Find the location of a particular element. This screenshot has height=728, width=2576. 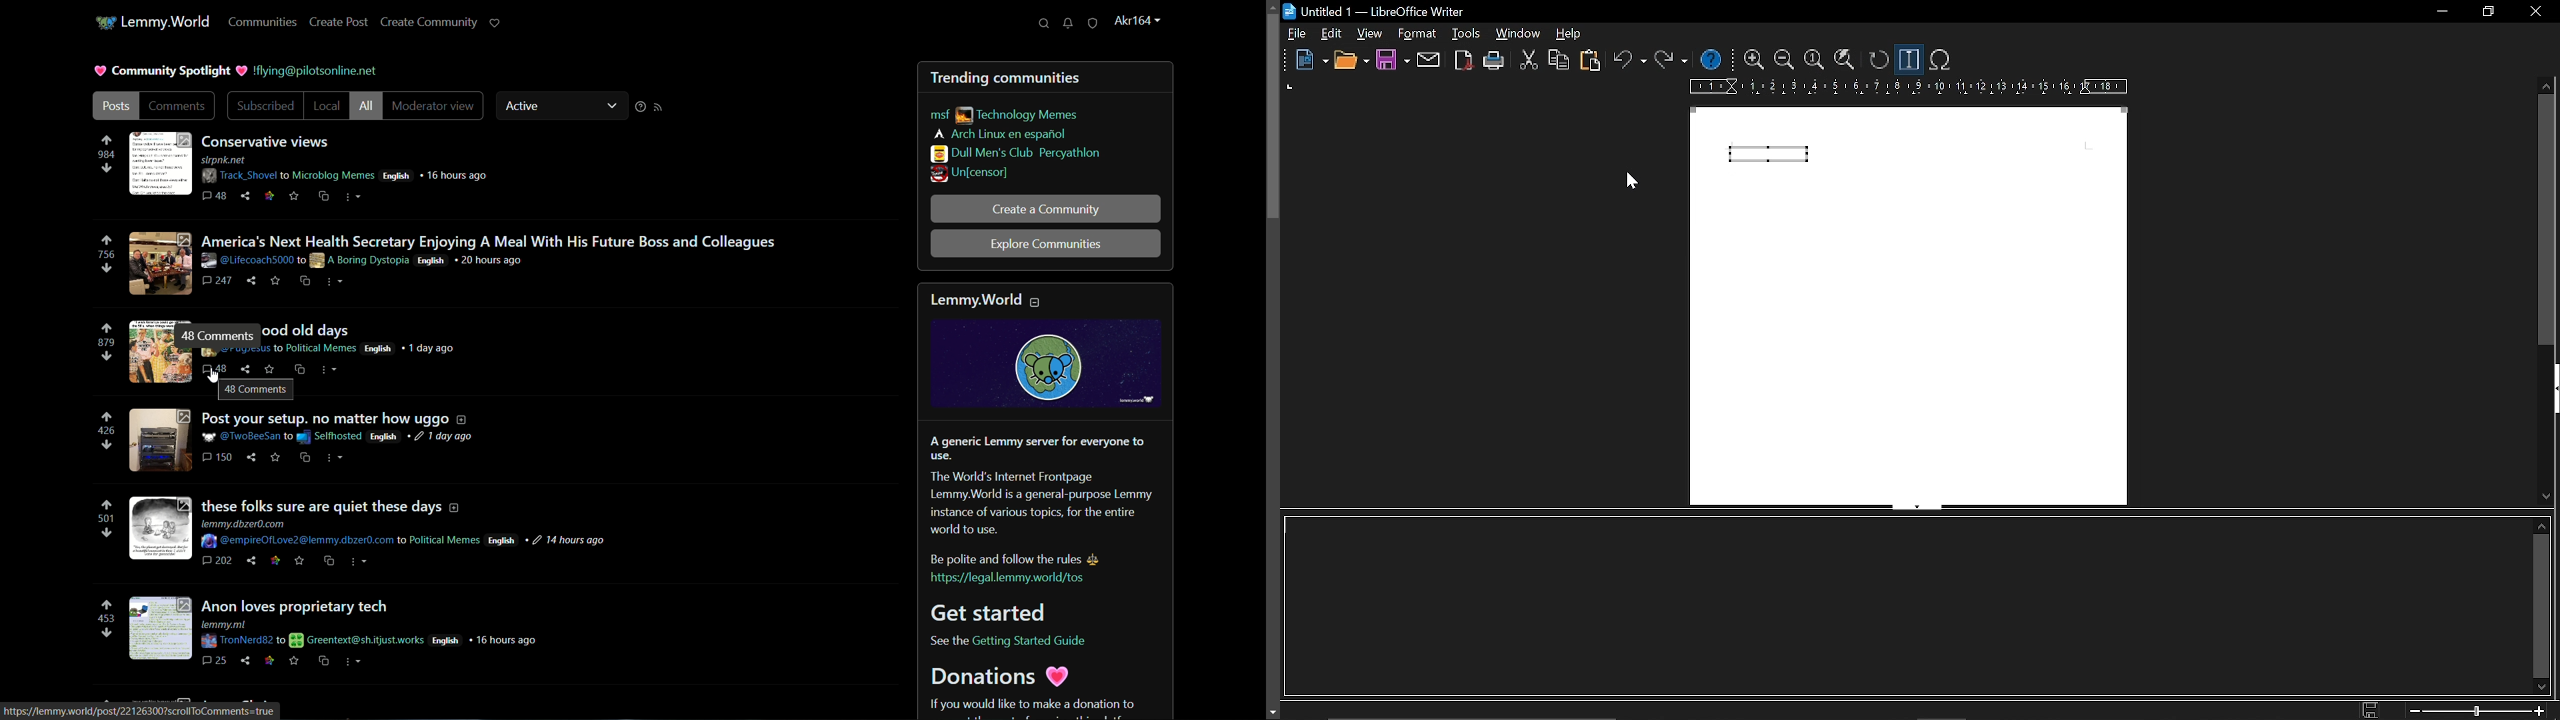

cut  is located at coordinates (1527, 61).